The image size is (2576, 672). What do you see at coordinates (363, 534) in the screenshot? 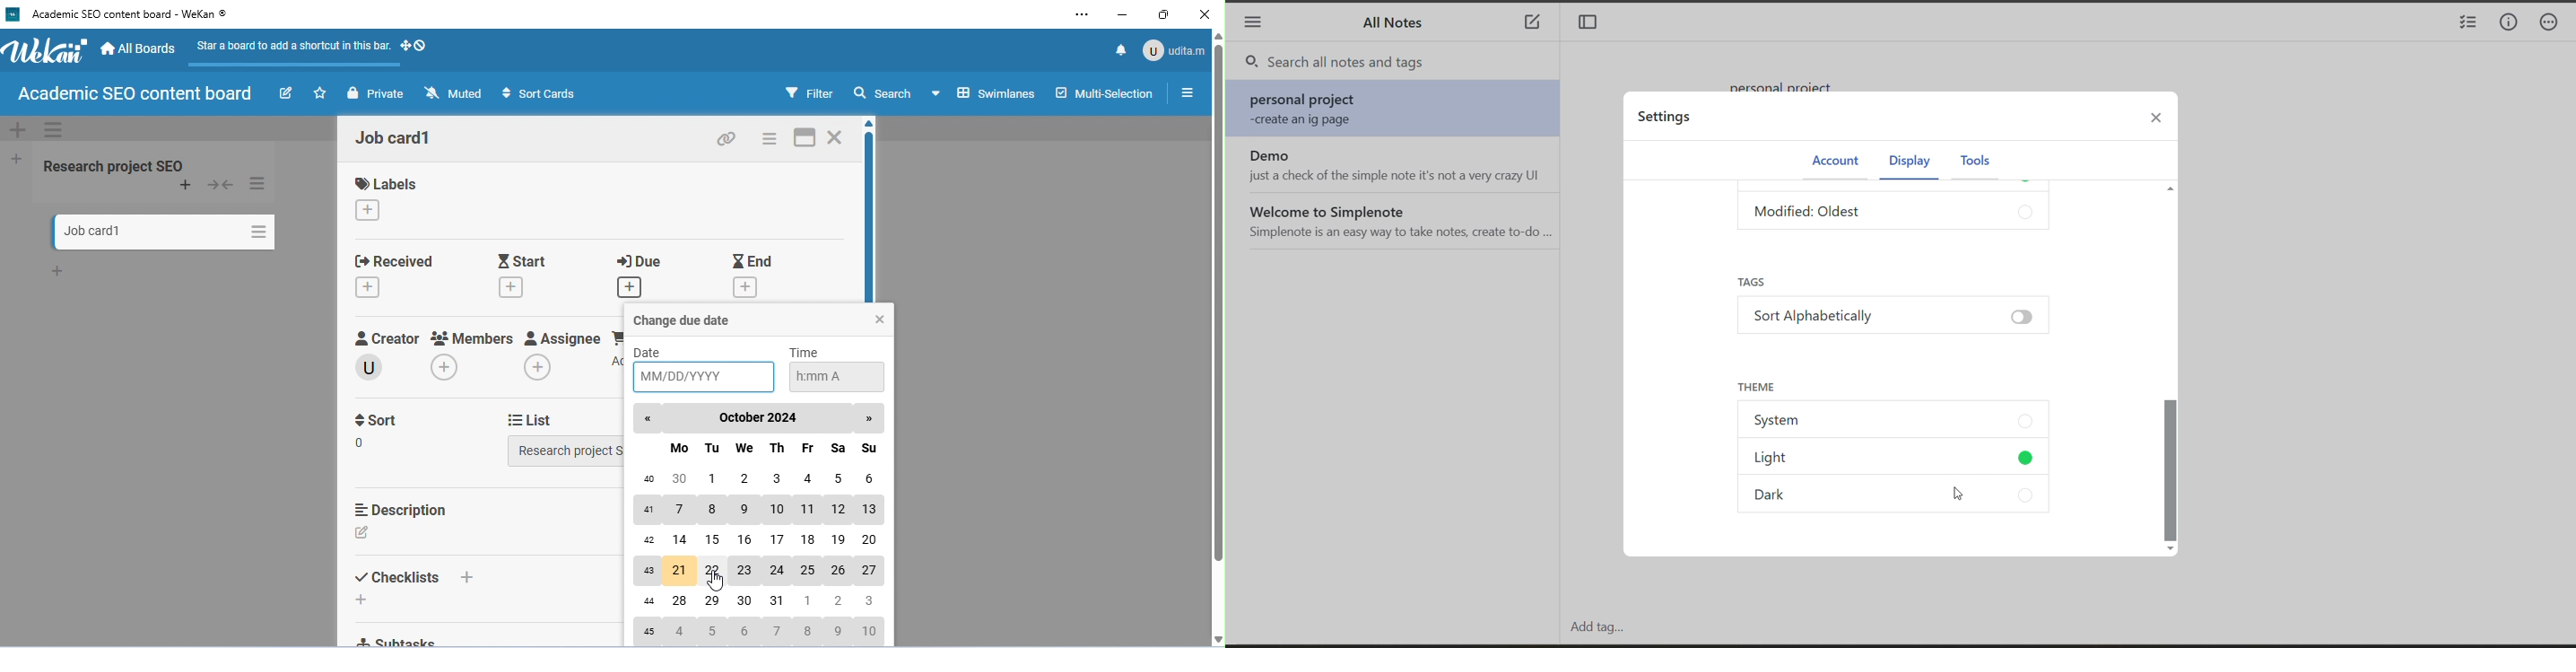
I see `add description` at bounding box center [363, 534].